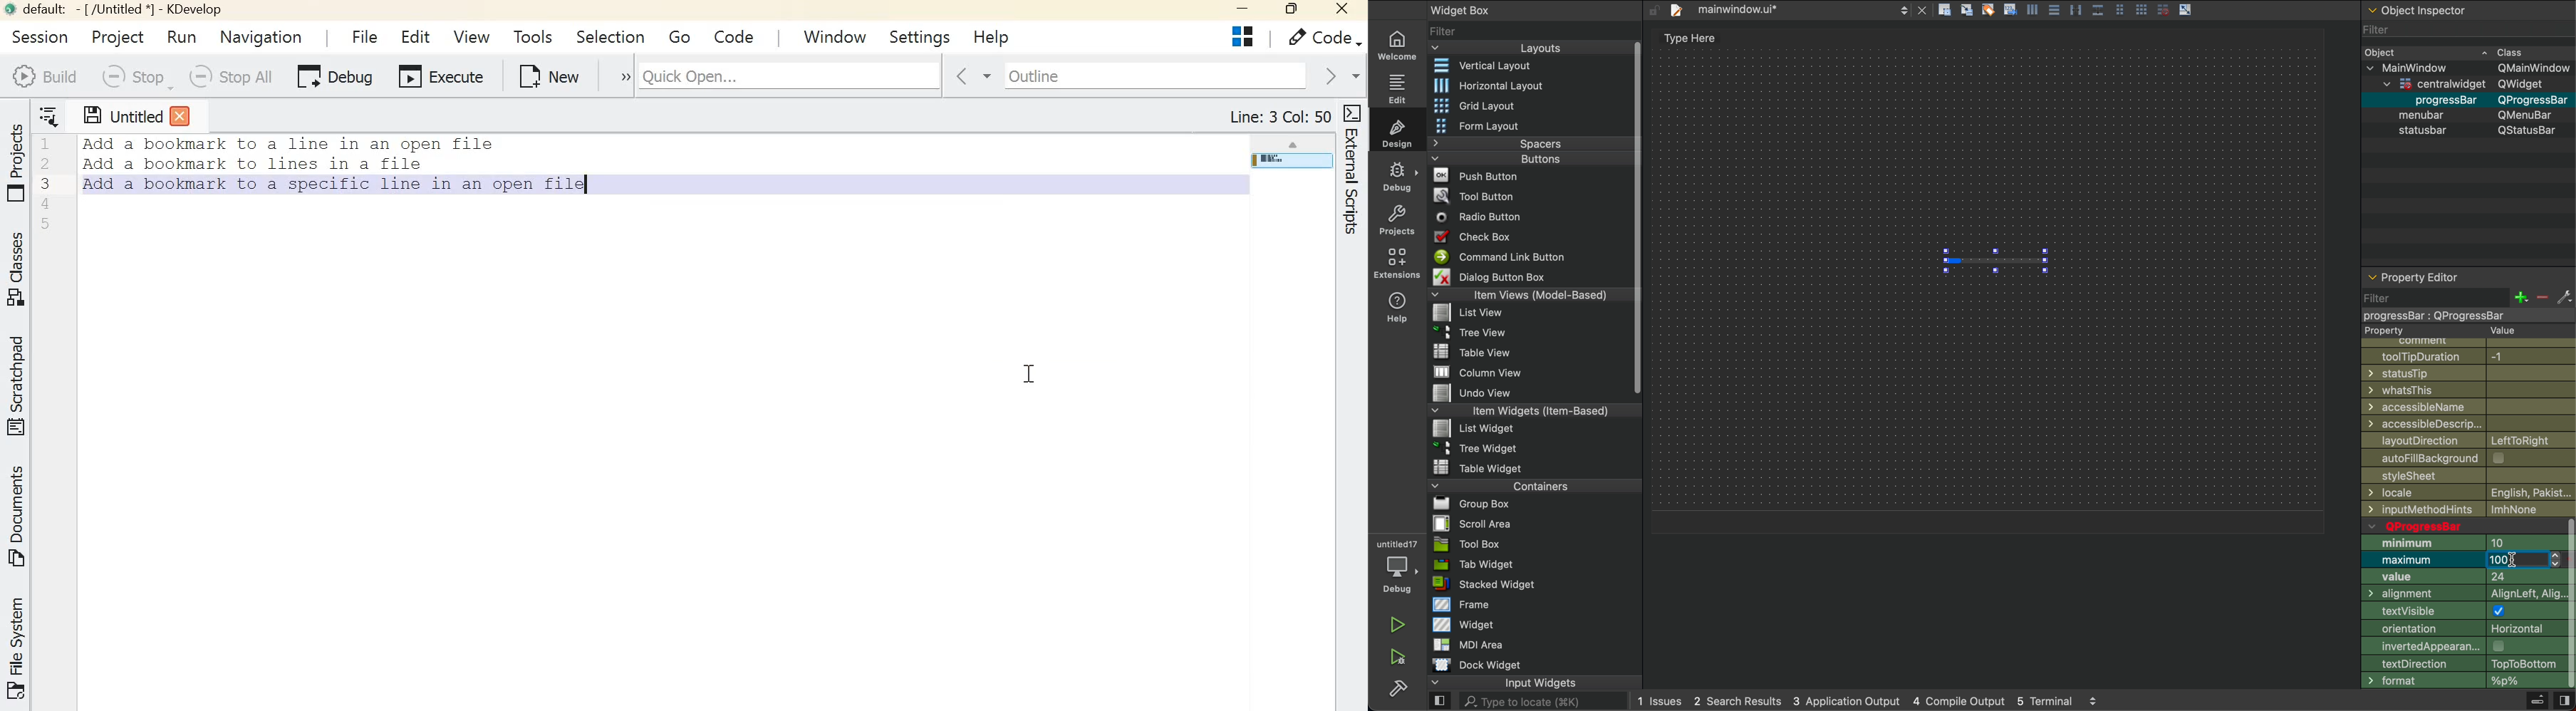 This screenshot has height=728, width=2576. What do you see at coordinates (1489, 9) in the screenshot?
I see `widget box` at bounding box center [1489, 9].